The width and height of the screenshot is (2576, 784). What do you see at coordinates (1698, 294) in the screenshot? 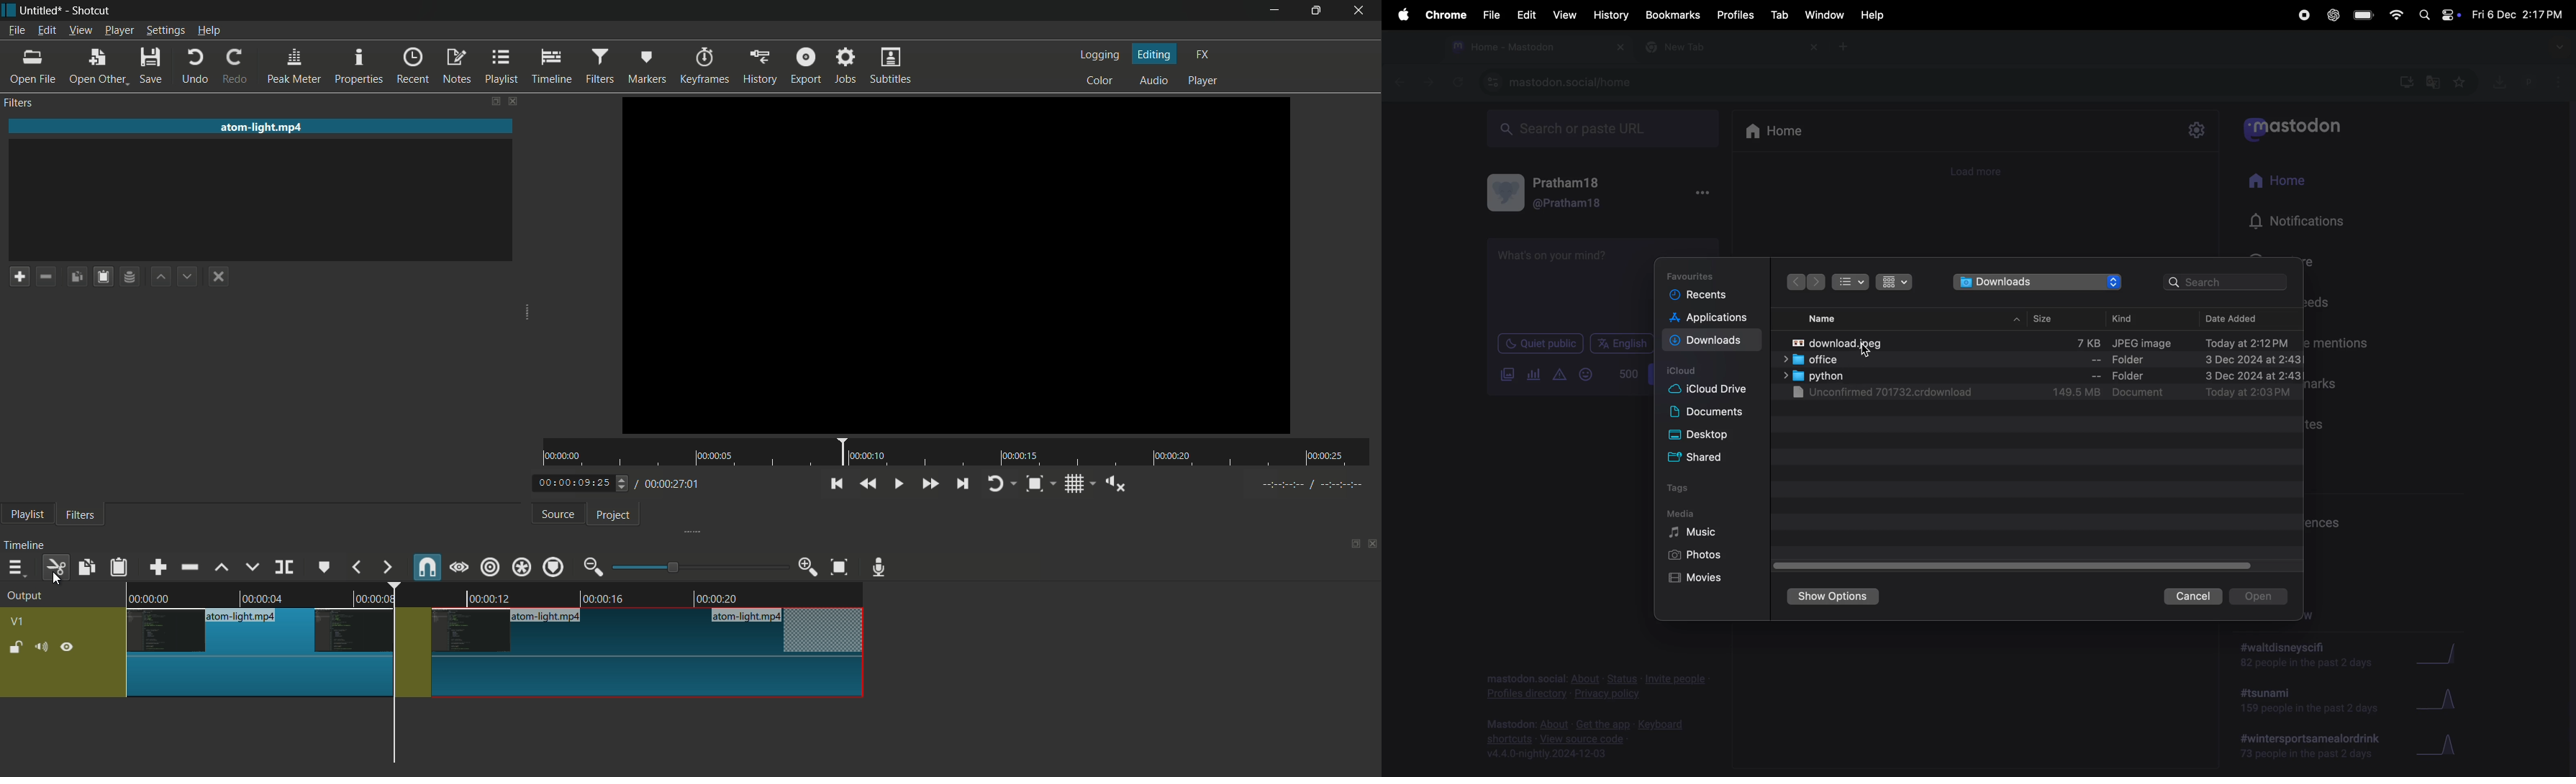
I see `recent` at bounding box center [1698, 294].